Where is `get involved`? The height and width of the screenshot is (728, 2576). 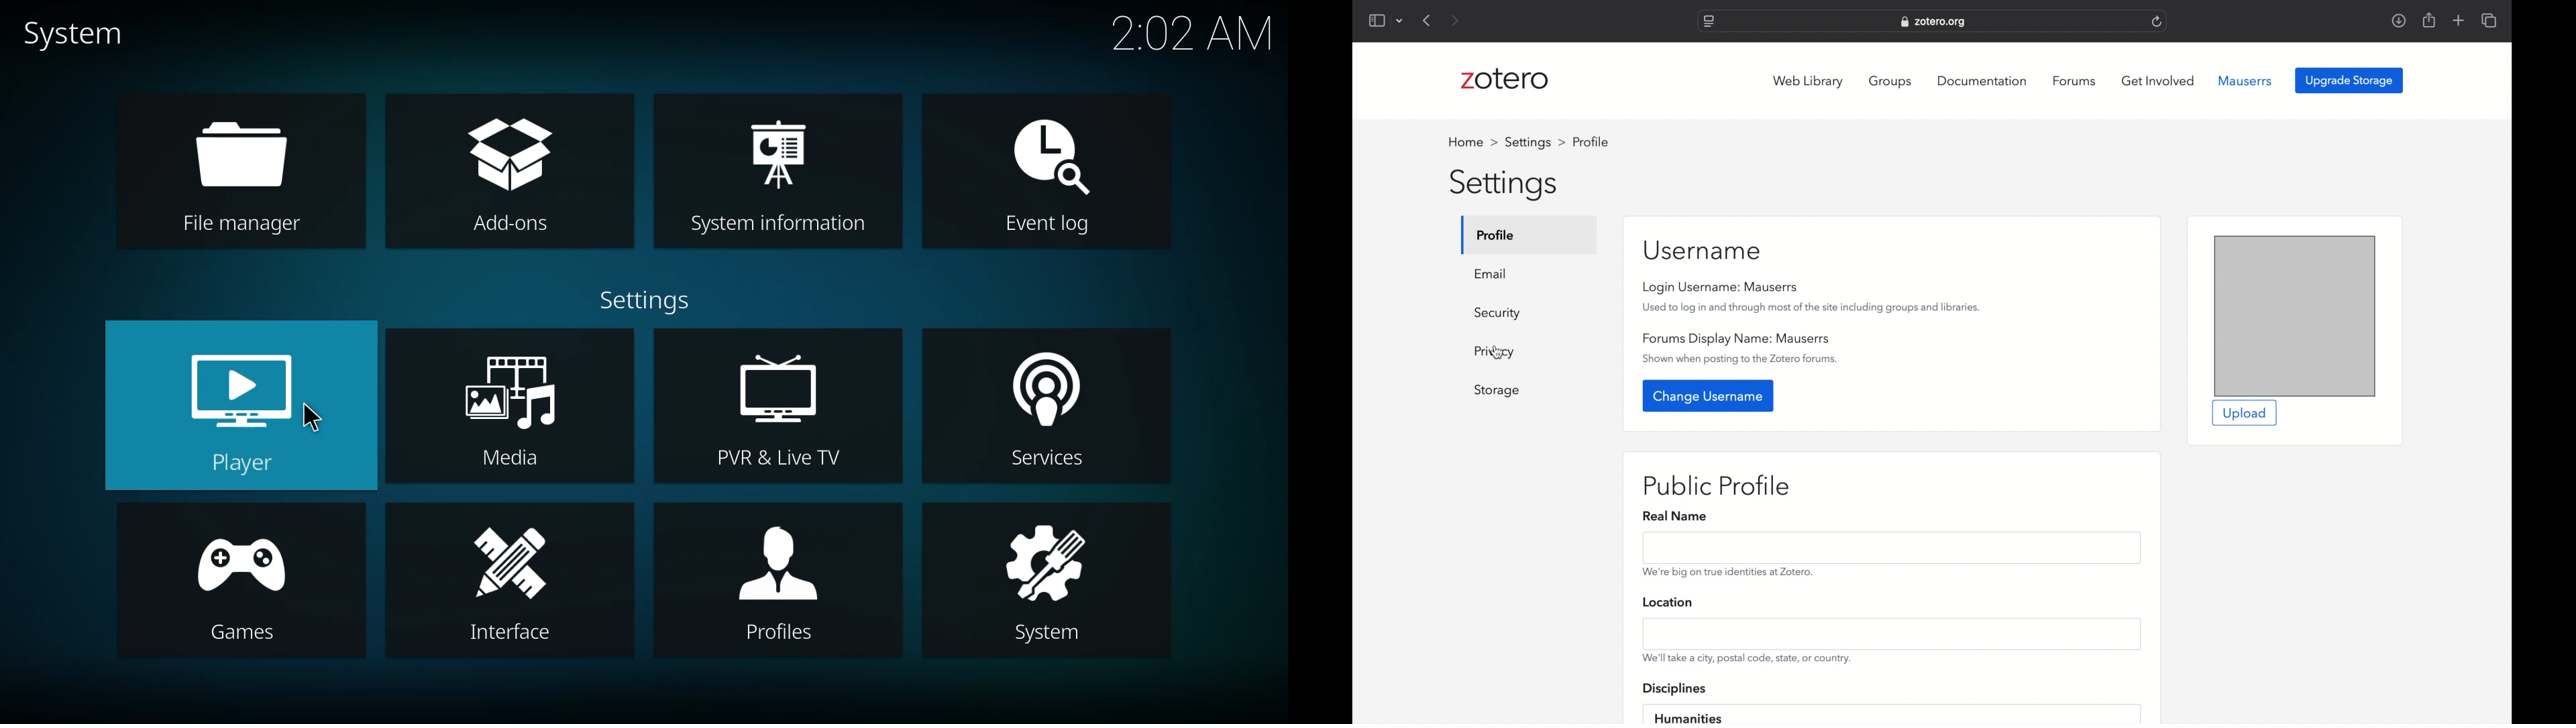
get involved is located at coordinates (2158, 80).